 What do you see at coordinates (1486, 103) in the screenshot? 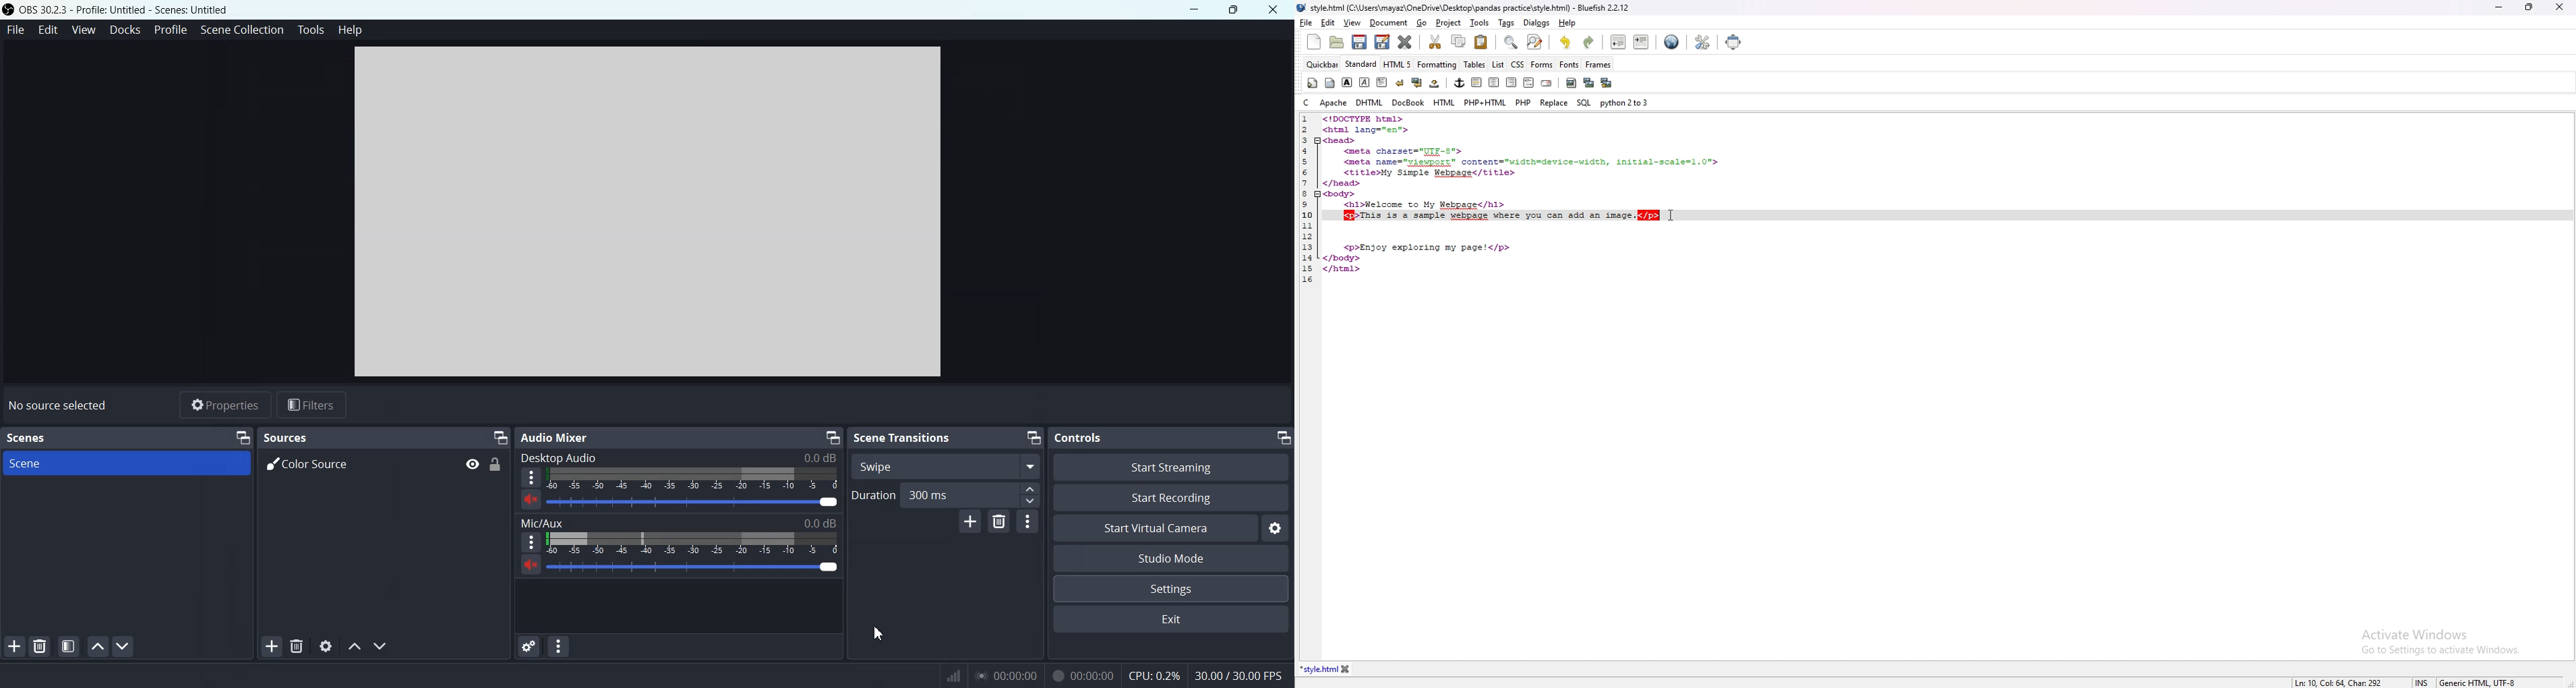
I see `php+html` at bounding box center [1486, 103].